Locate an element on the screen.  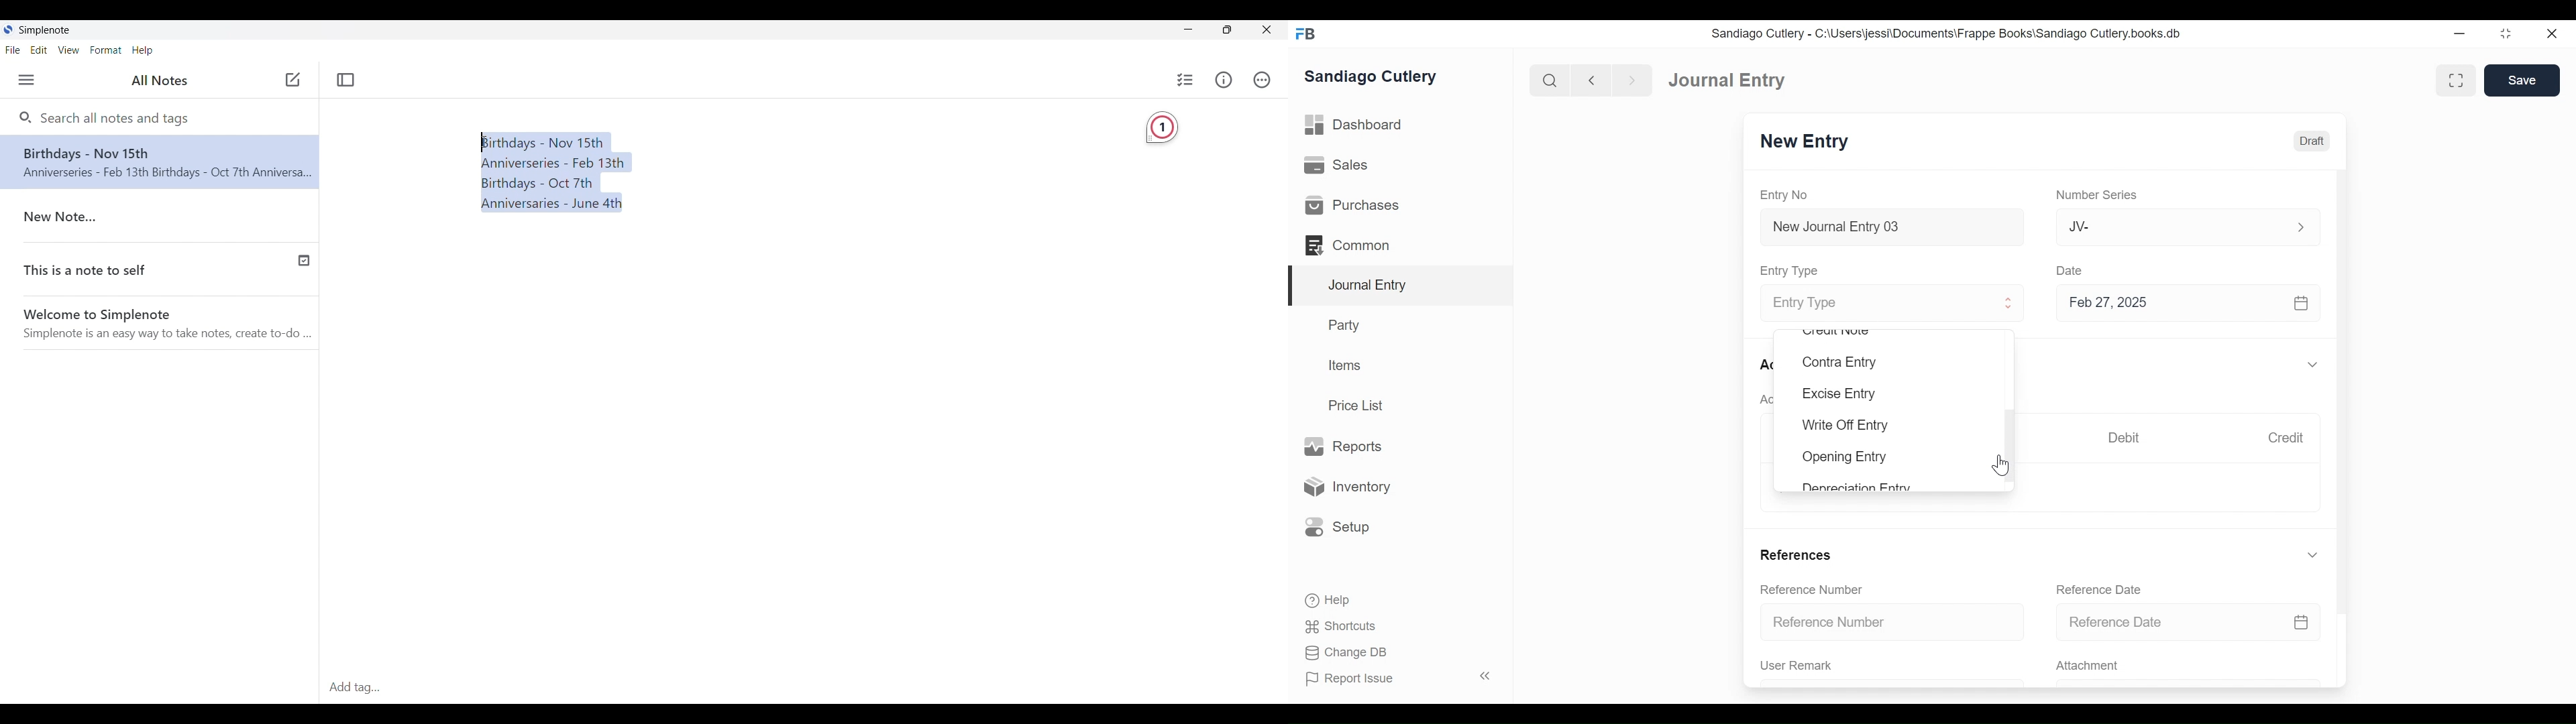
Report Issue is located at coordinates (1350, 679).